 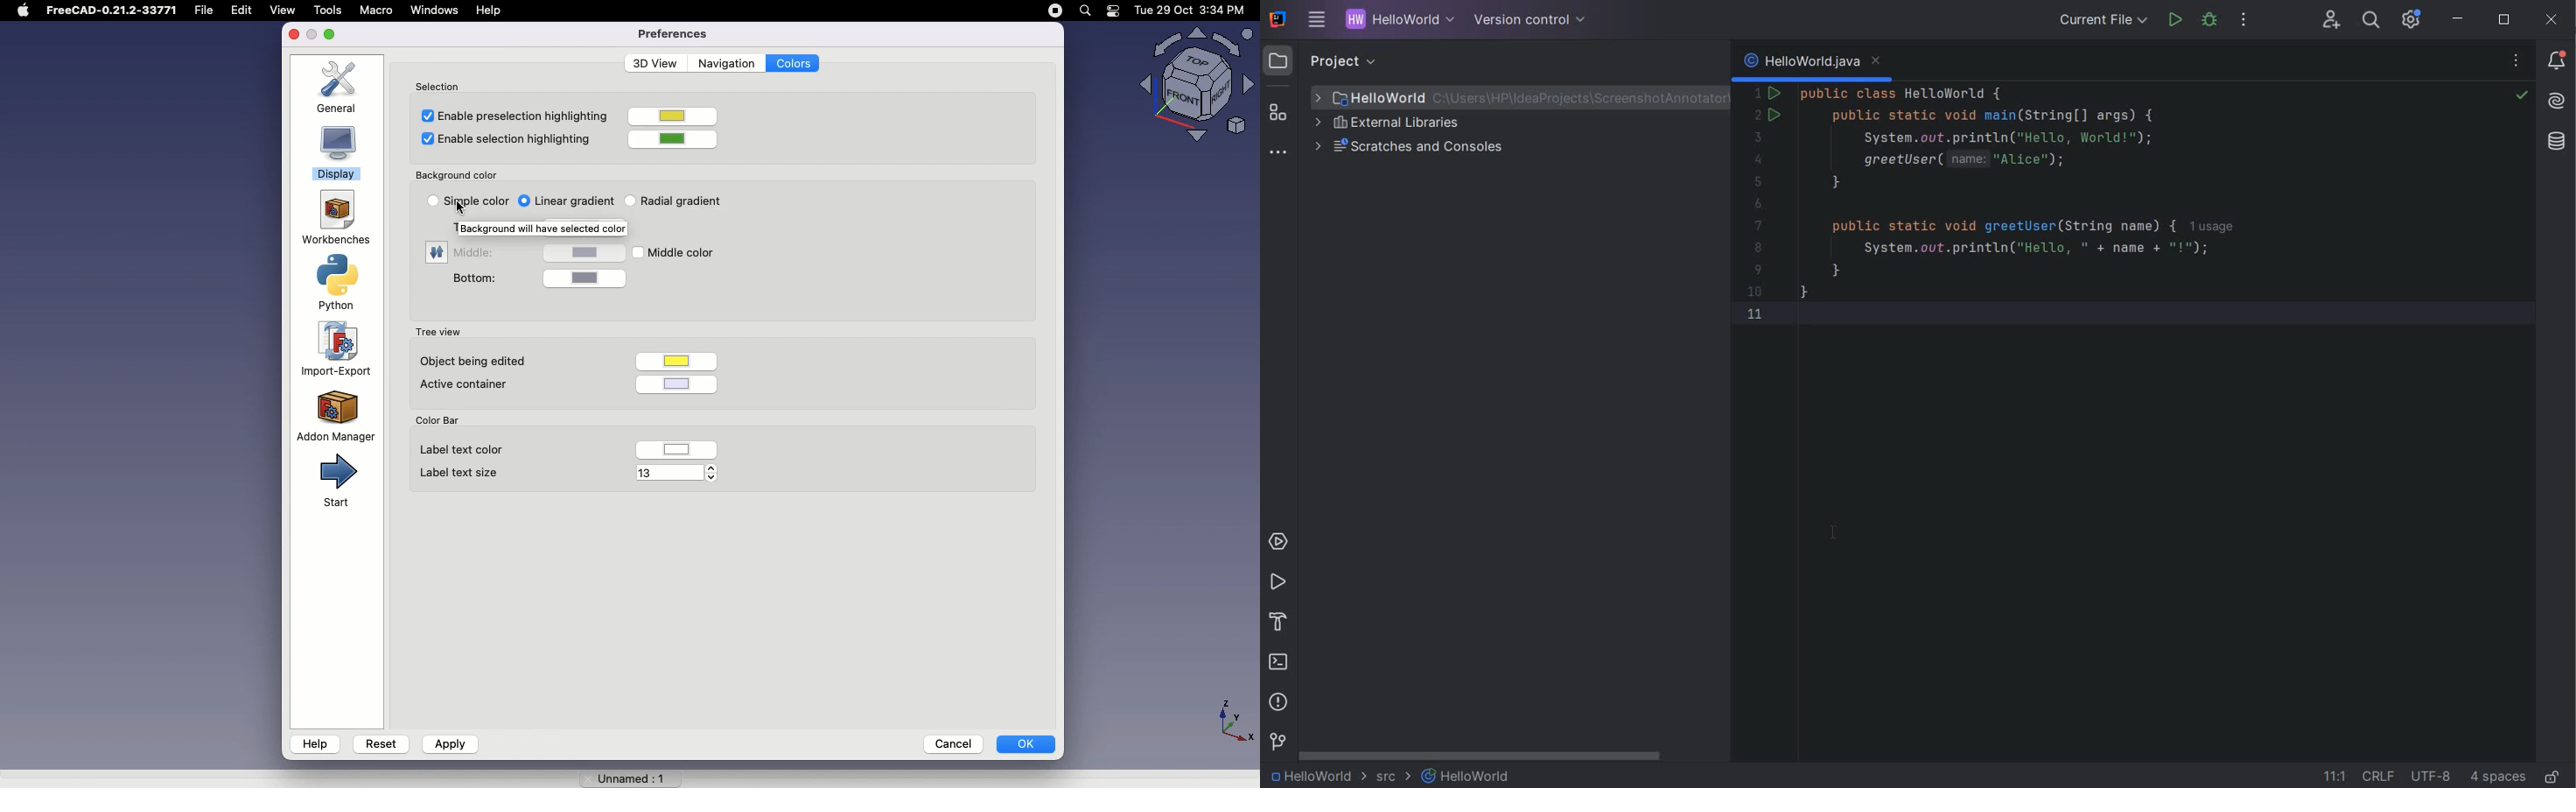 I want to click on windows, so click(x=435, y=11).